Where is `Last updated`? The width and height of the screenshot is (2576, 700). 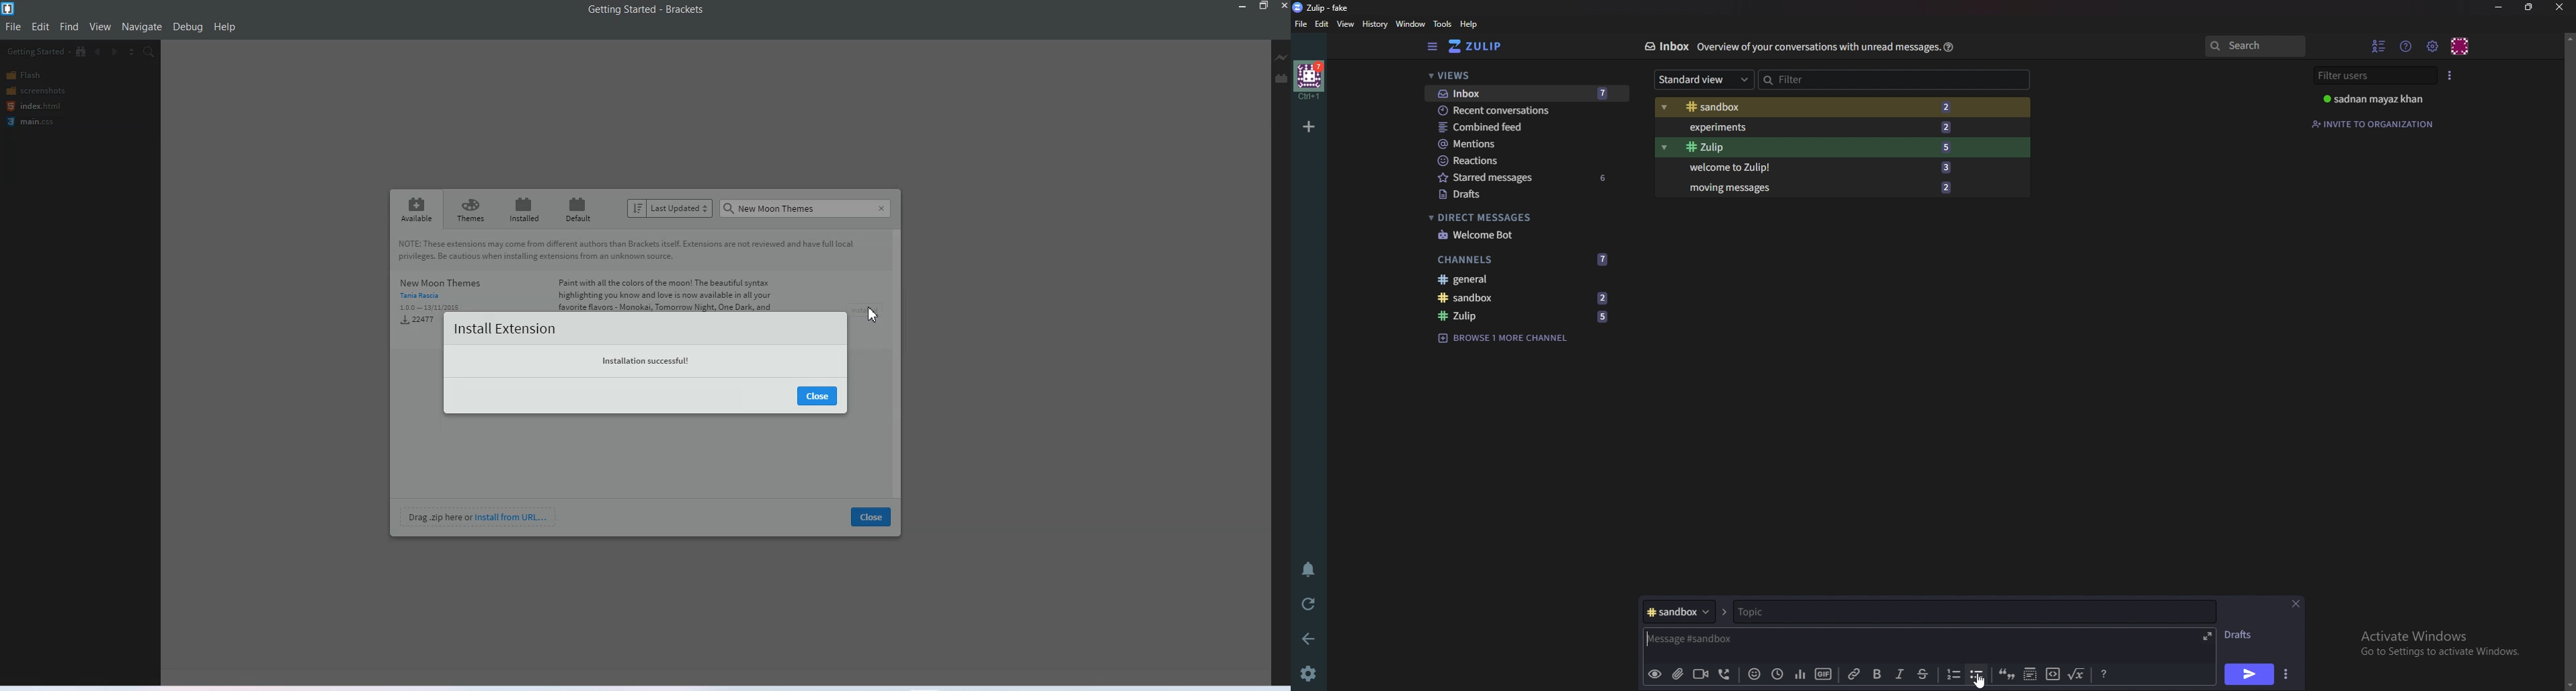 Last updated is located at coordinates (670, 208).